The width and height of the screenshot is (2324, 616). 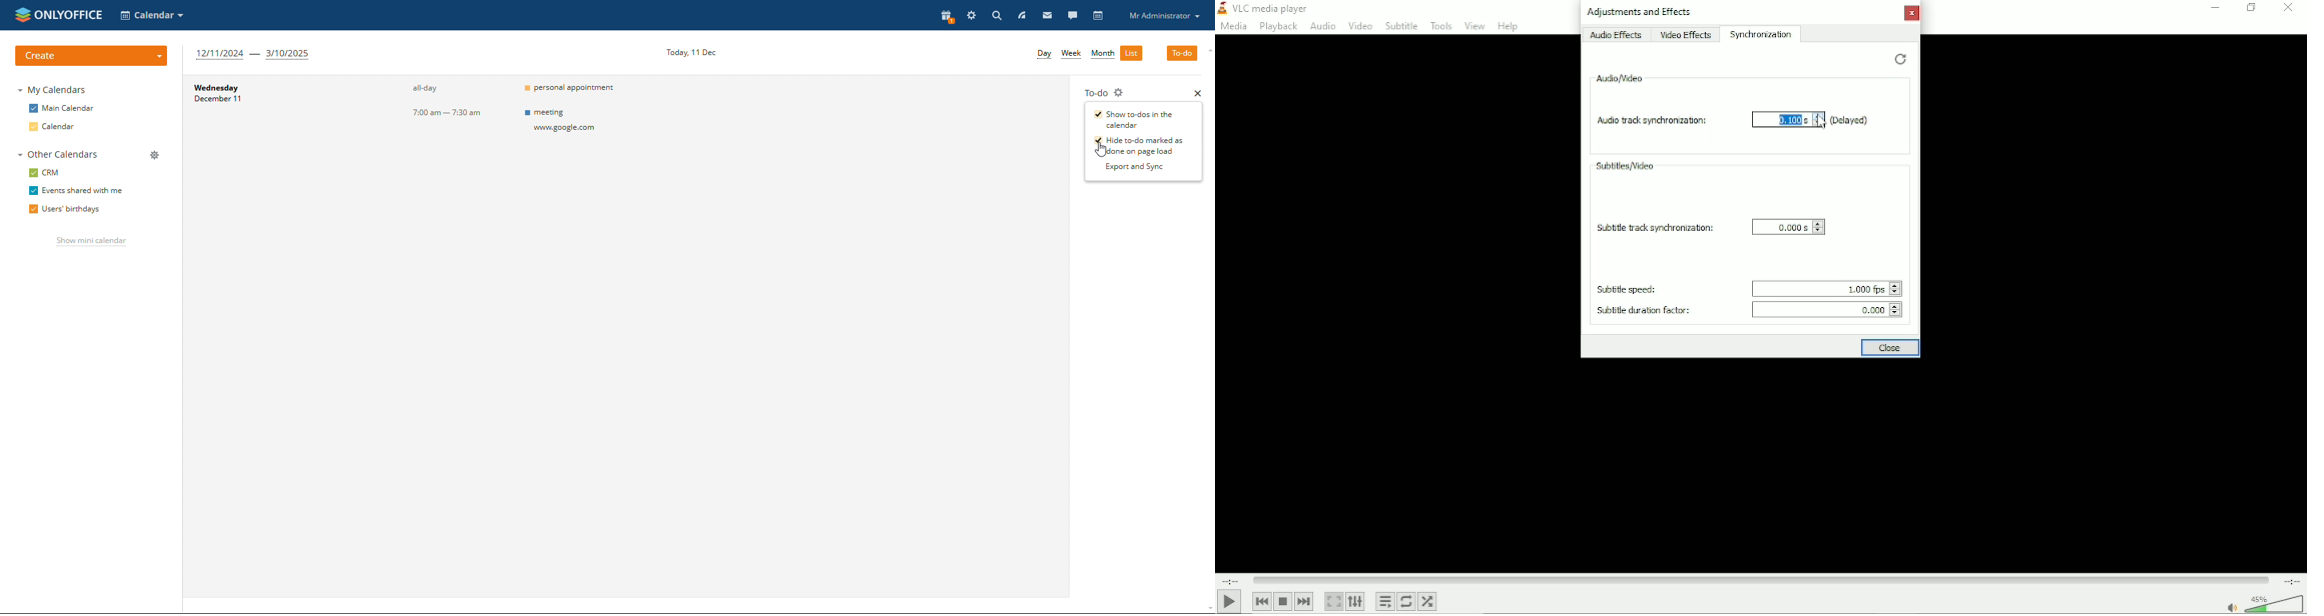 What do you see at coordinates (1360, 25) in the screenshot?
I see `Video` at bounding box center [1360, 25].